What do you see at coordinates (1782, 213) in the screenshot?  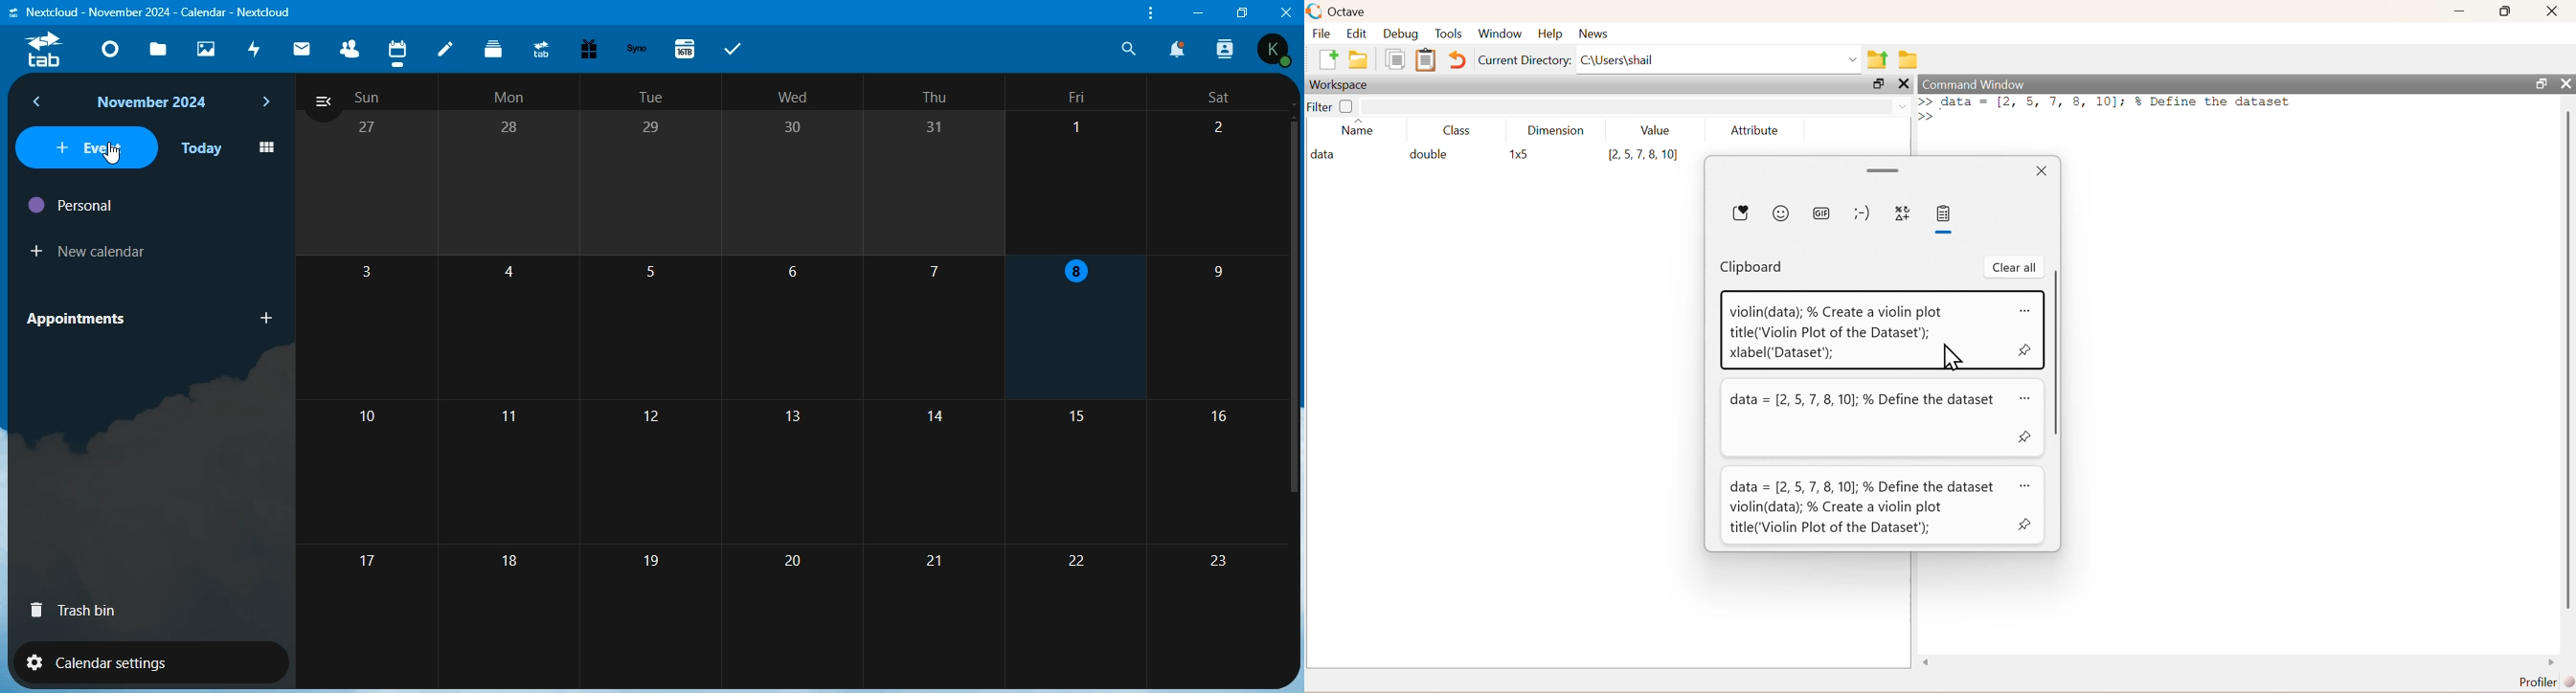 I see `Emojis ` at bounding box center [1782, 213].